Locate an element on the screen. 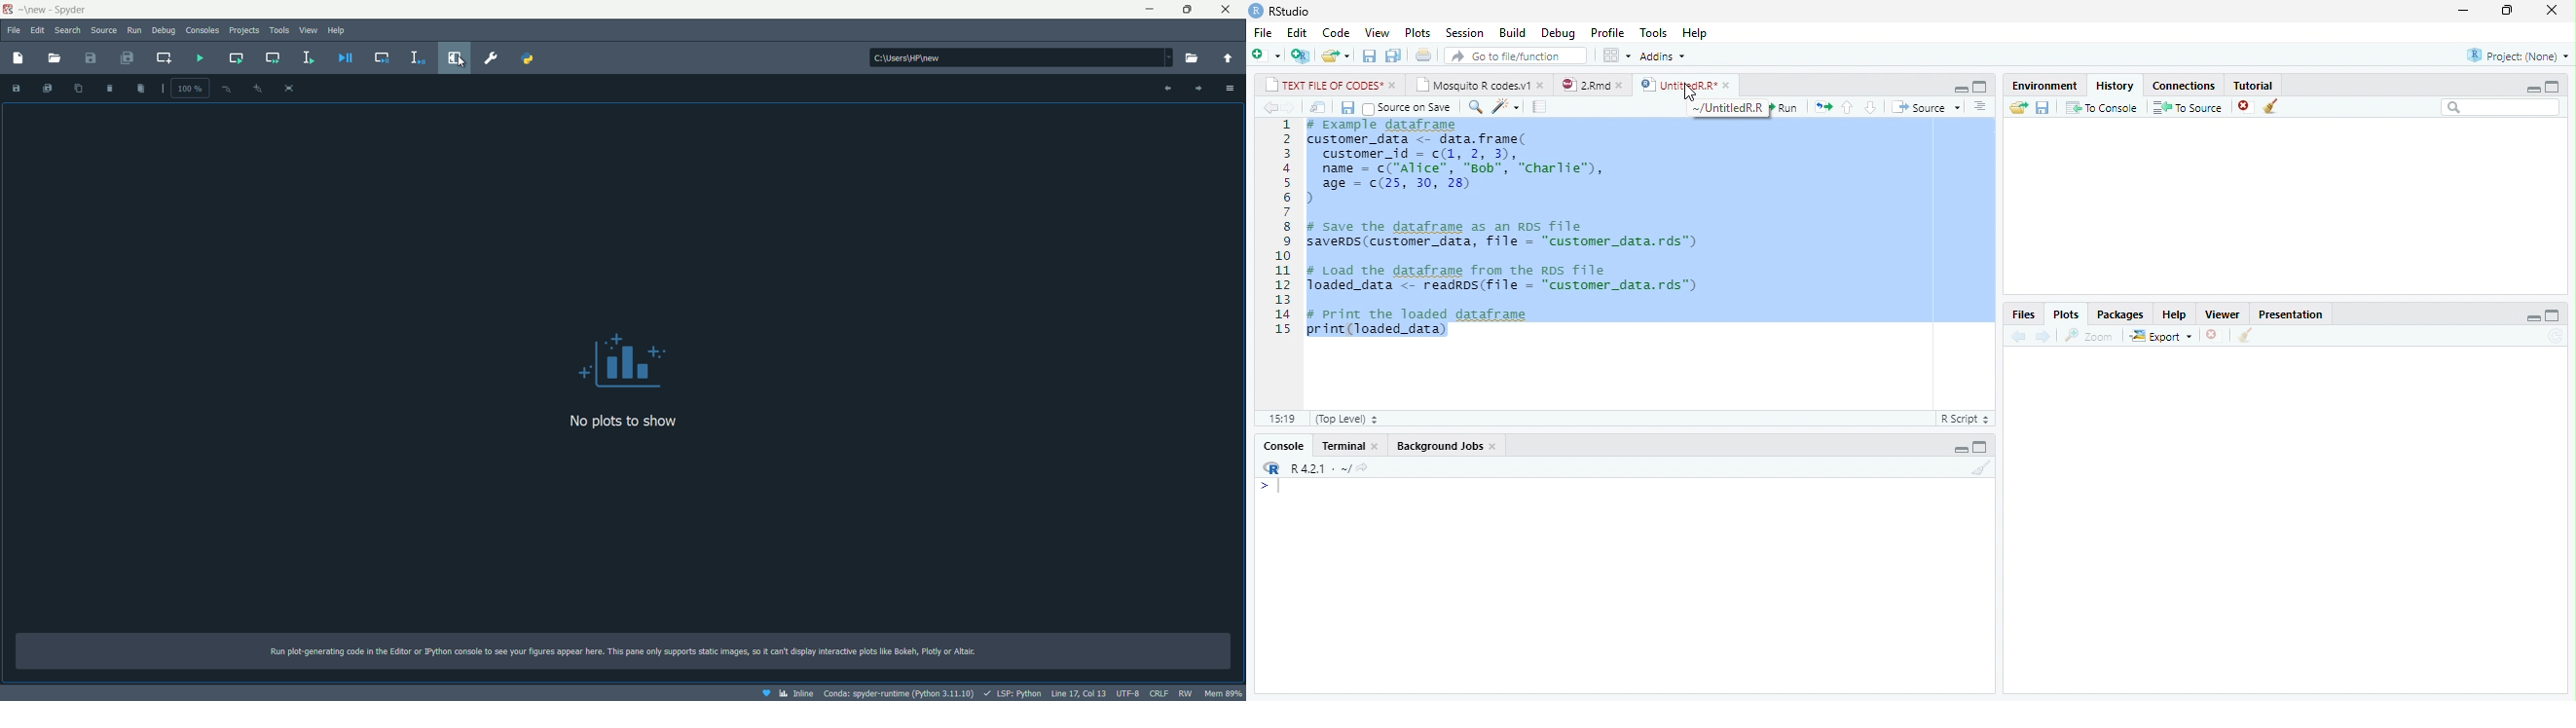  save is located at coordinates (1370, 55).